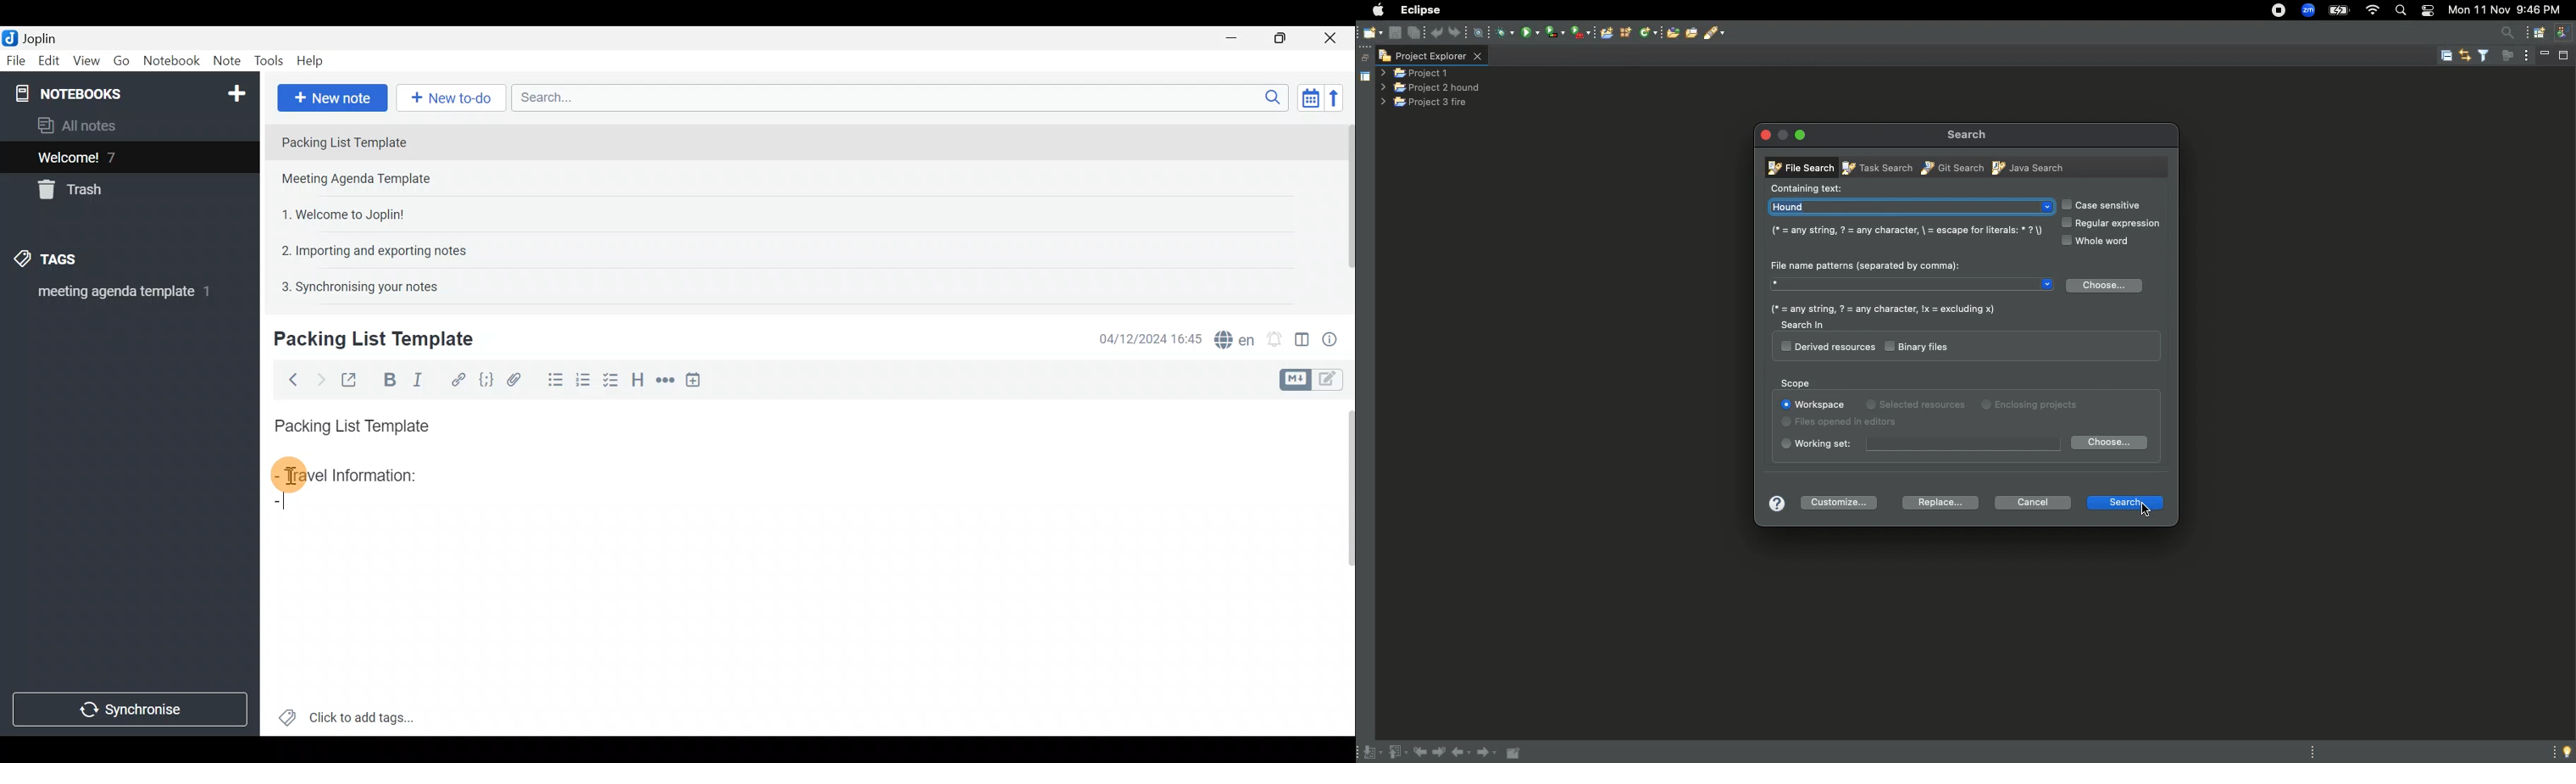 The width and height of the screenshot is (2576, 784). What do you see at coordinates (1342, 206) in the screenshot?
I see `Scroll bar` at bounding box center [1342, 206].